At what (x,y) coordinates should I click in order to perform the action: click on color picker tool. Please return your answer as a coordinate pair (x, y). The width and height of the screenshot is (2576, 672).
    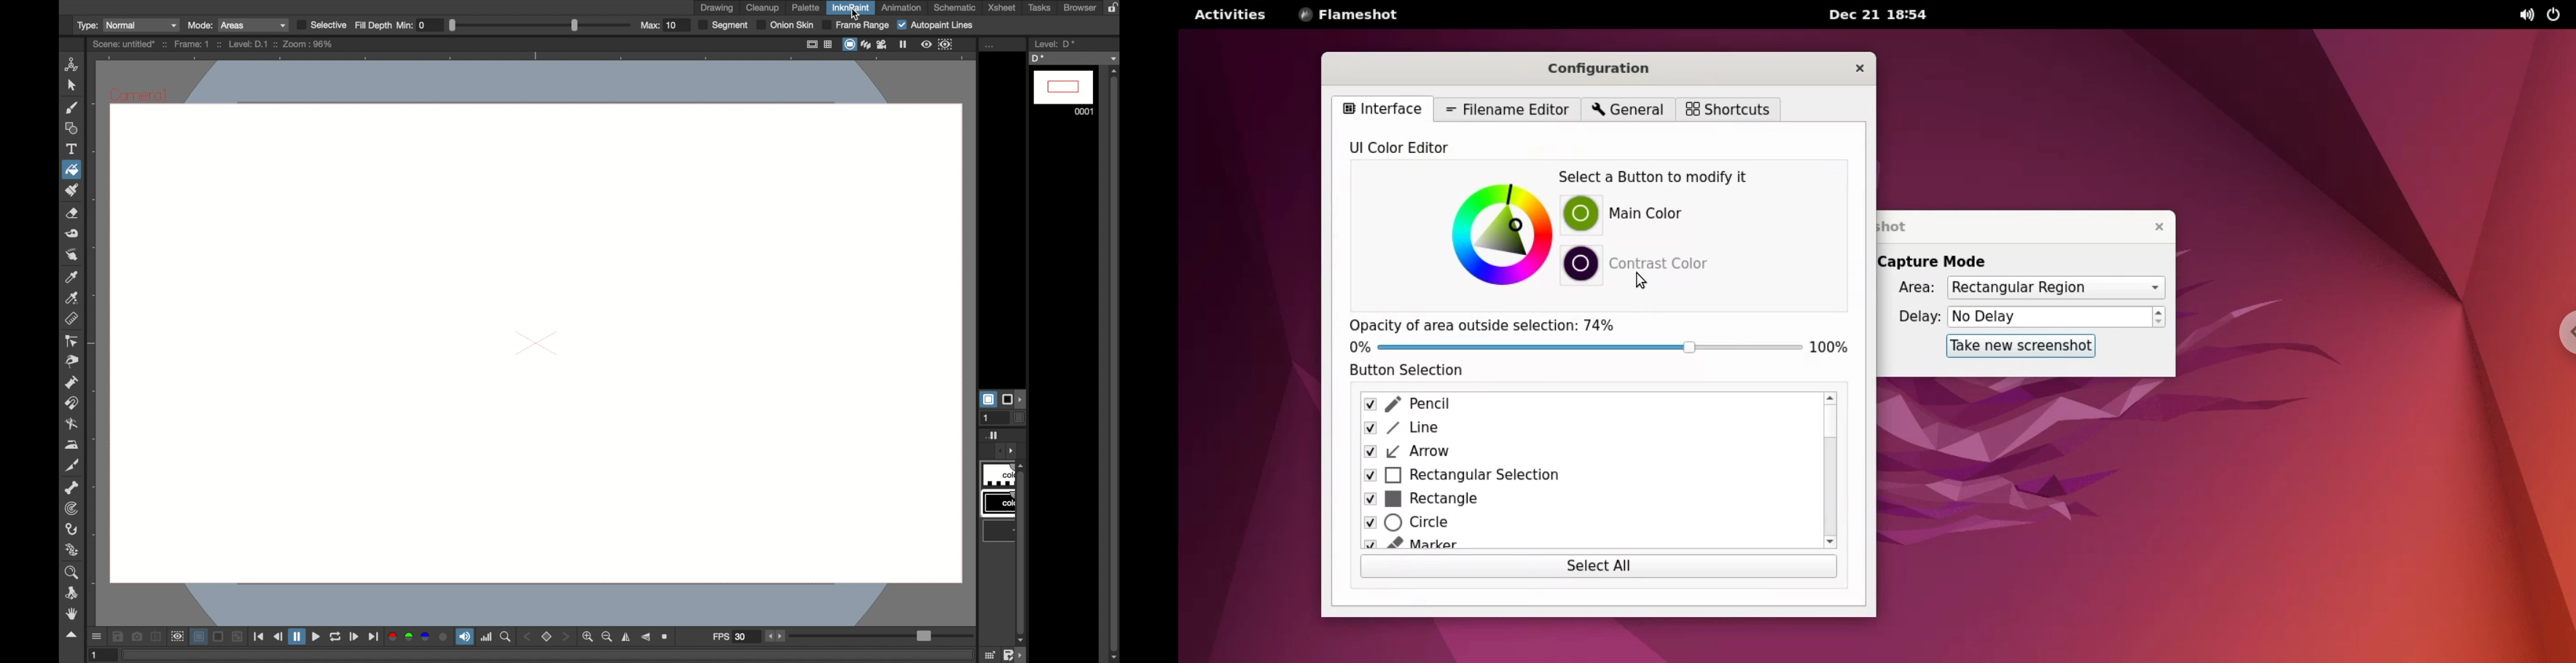
    Looking at the image, I should click on (71, 277).